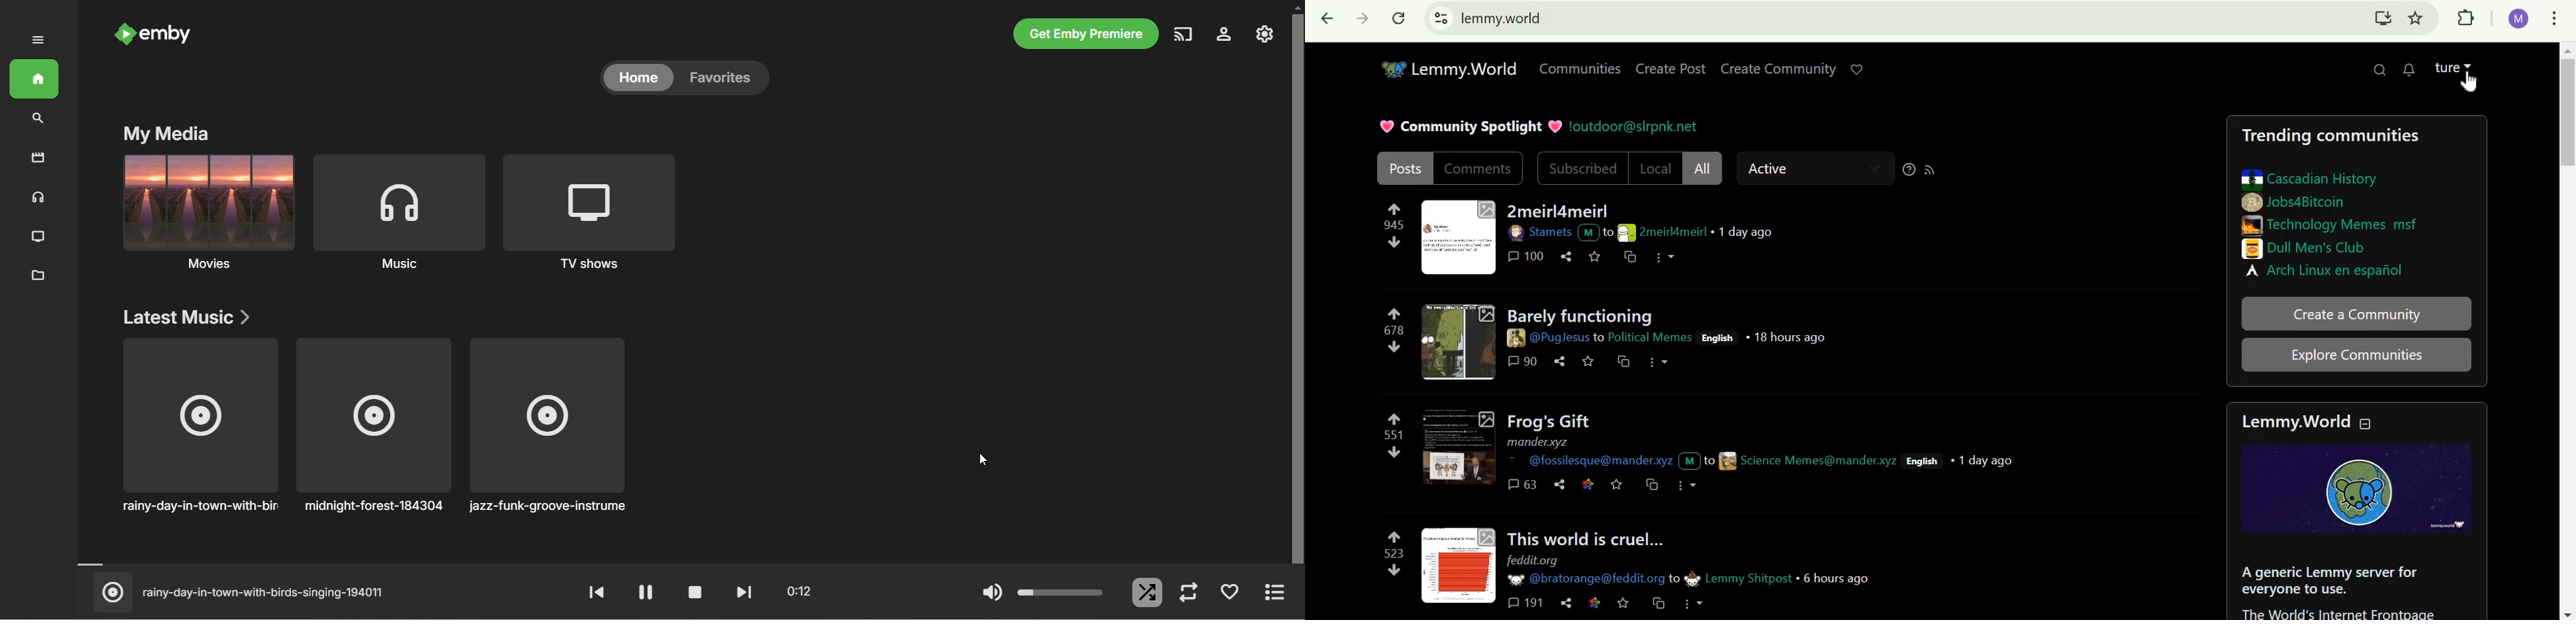 This screenshot has width=2576, height=644. I want to click on community name, so click(1731, 578).